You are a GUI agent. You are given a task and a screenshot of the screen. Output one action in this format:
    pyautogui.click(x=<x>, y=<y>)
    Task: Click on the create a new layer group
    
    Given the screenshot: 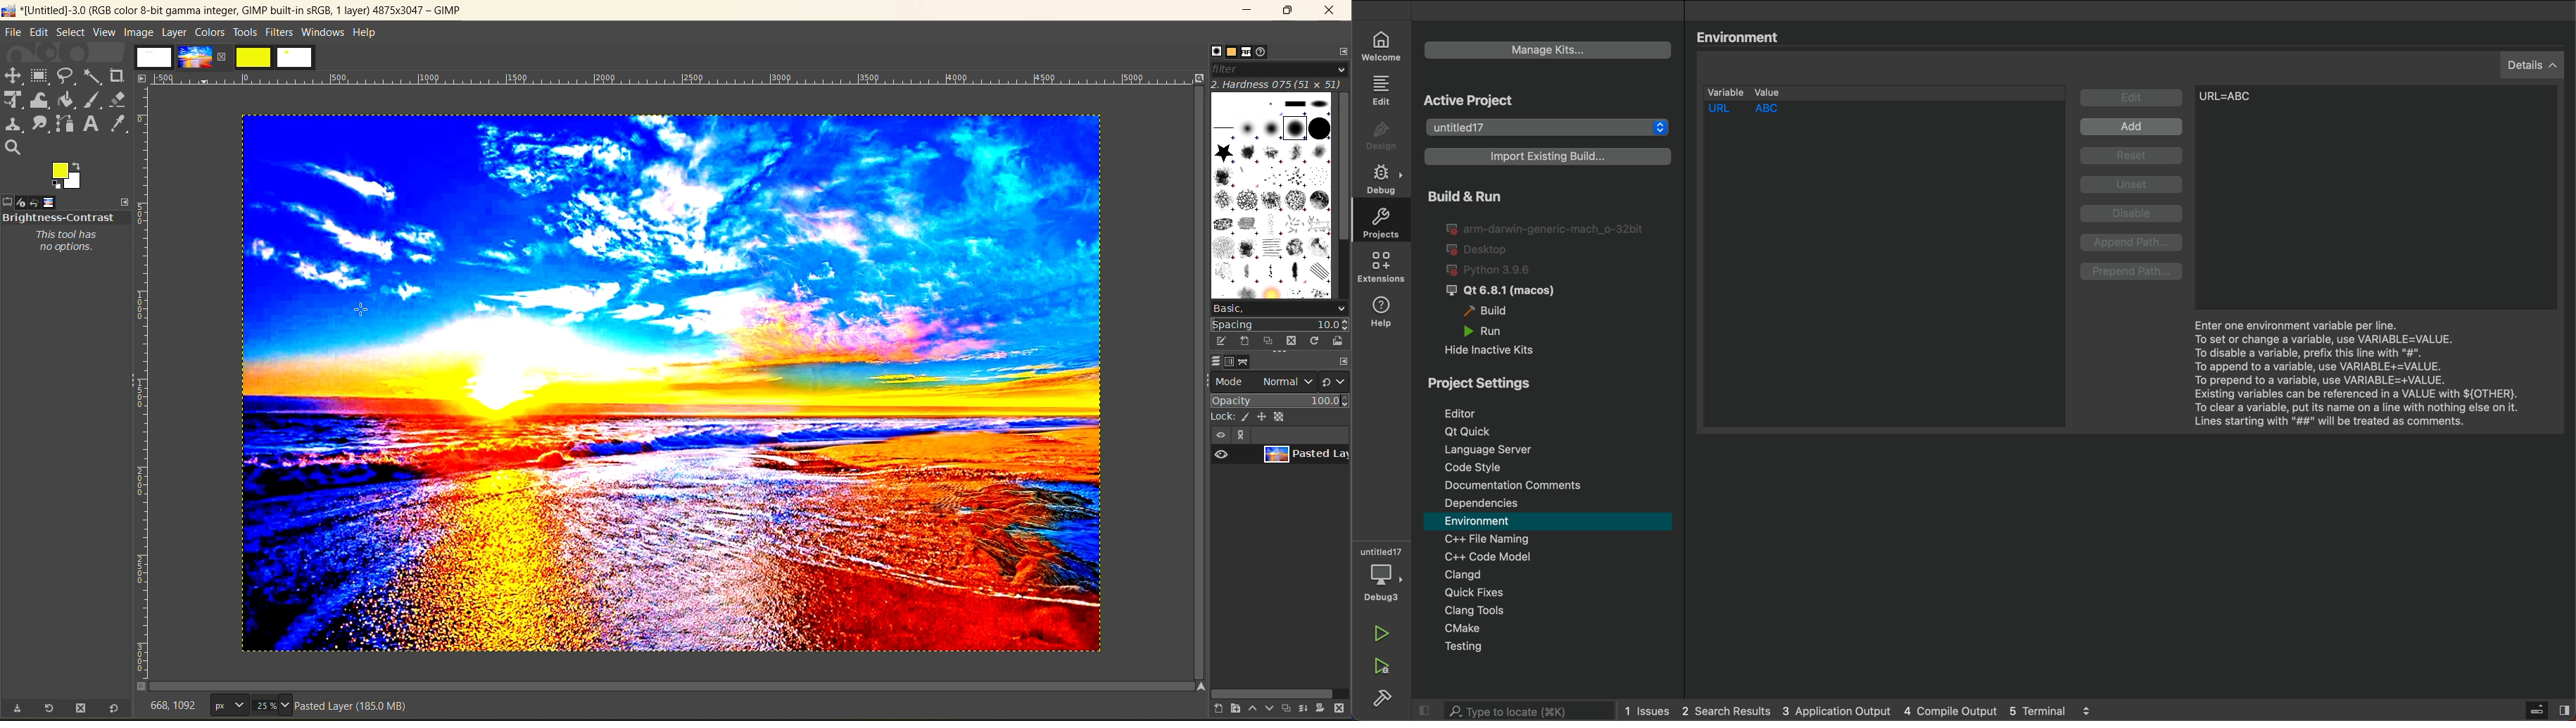 What is the action you would take?
    pyautogui.click(x=1242, y=710)
    